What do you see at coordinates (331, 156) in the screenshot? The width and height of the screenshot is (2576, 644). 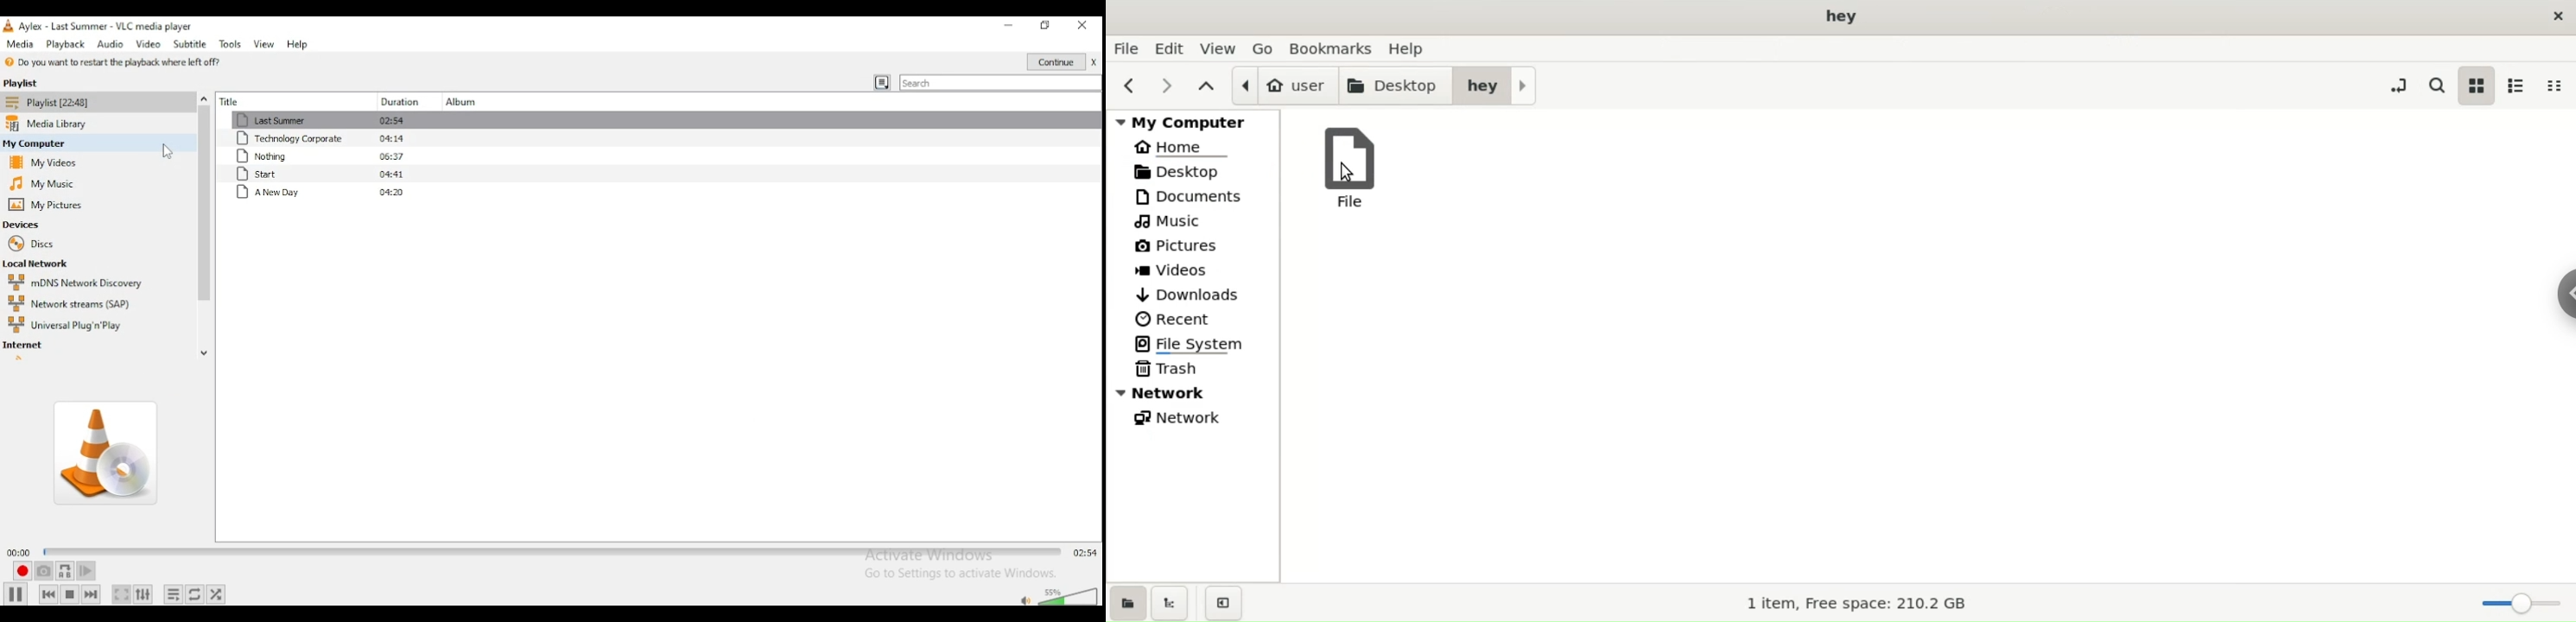 I see `playlist item 3` at bounding box center [331, 156].